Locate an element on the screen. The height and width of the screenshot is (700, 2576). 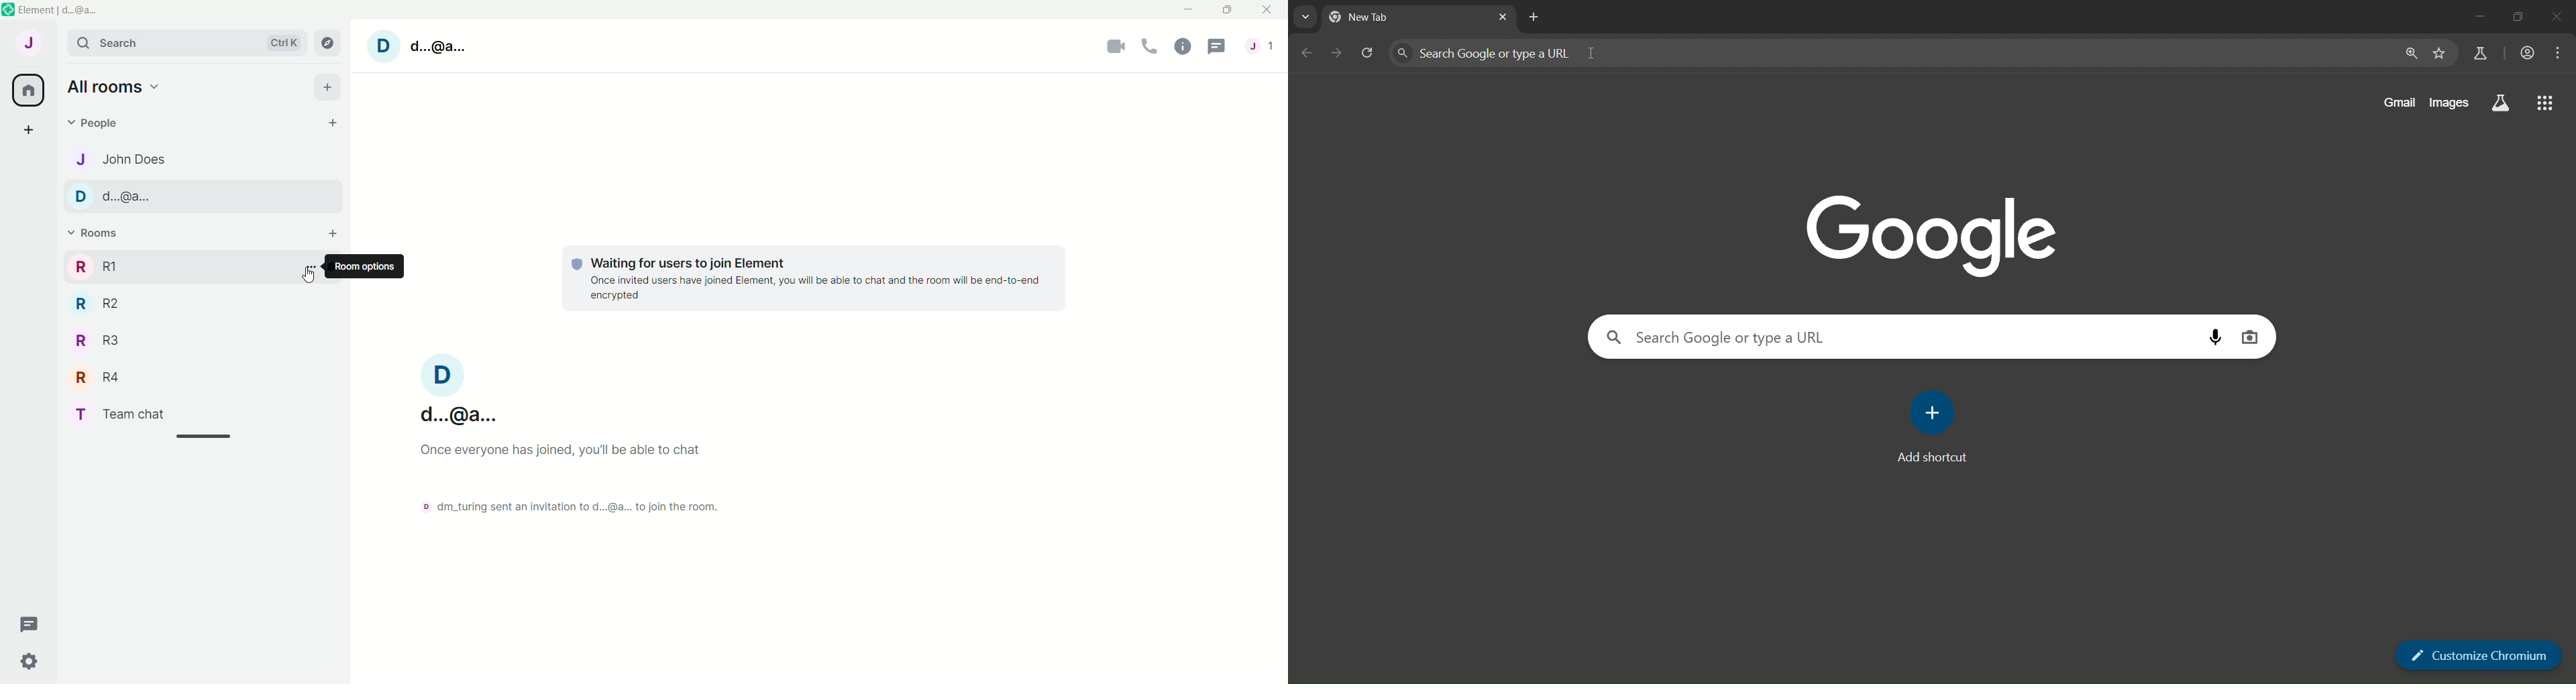
favorites is located at coordinates (2440, 54).